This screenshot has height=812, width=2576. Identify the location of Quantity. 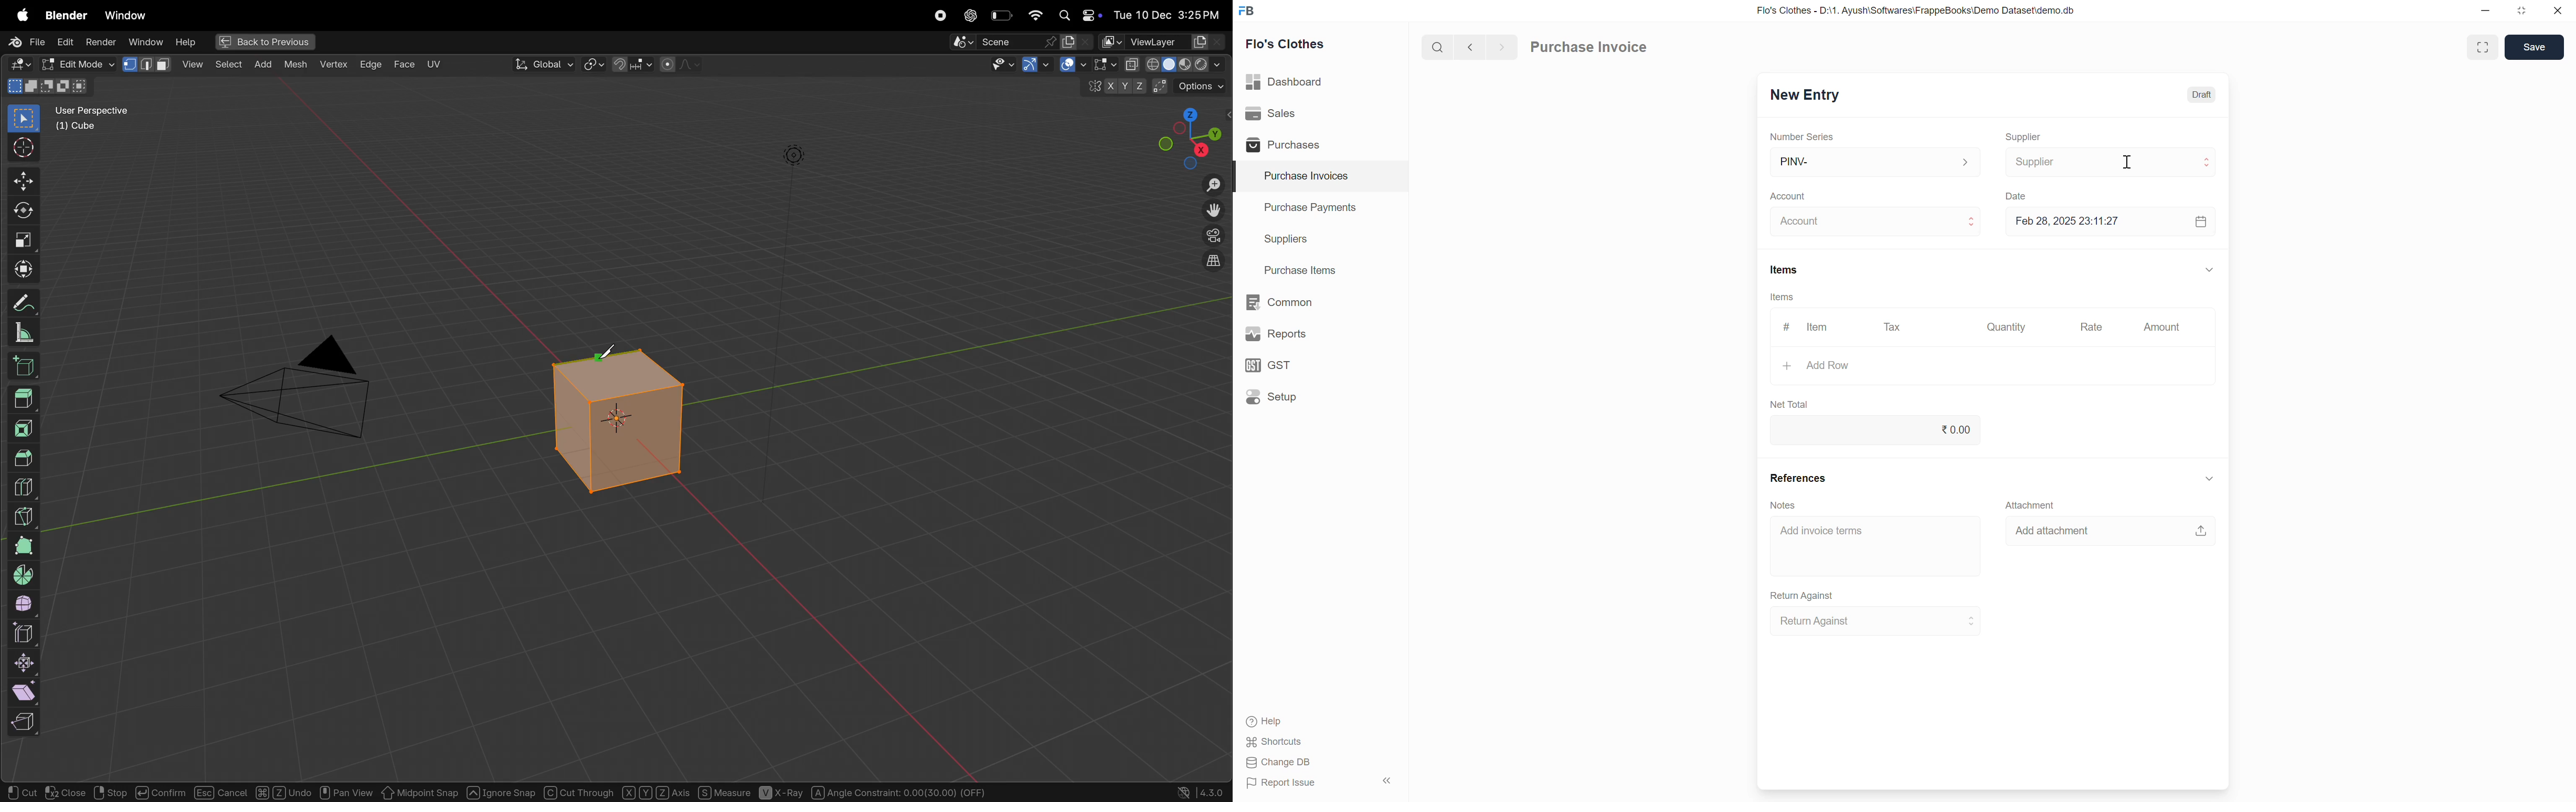
(2007, 326).